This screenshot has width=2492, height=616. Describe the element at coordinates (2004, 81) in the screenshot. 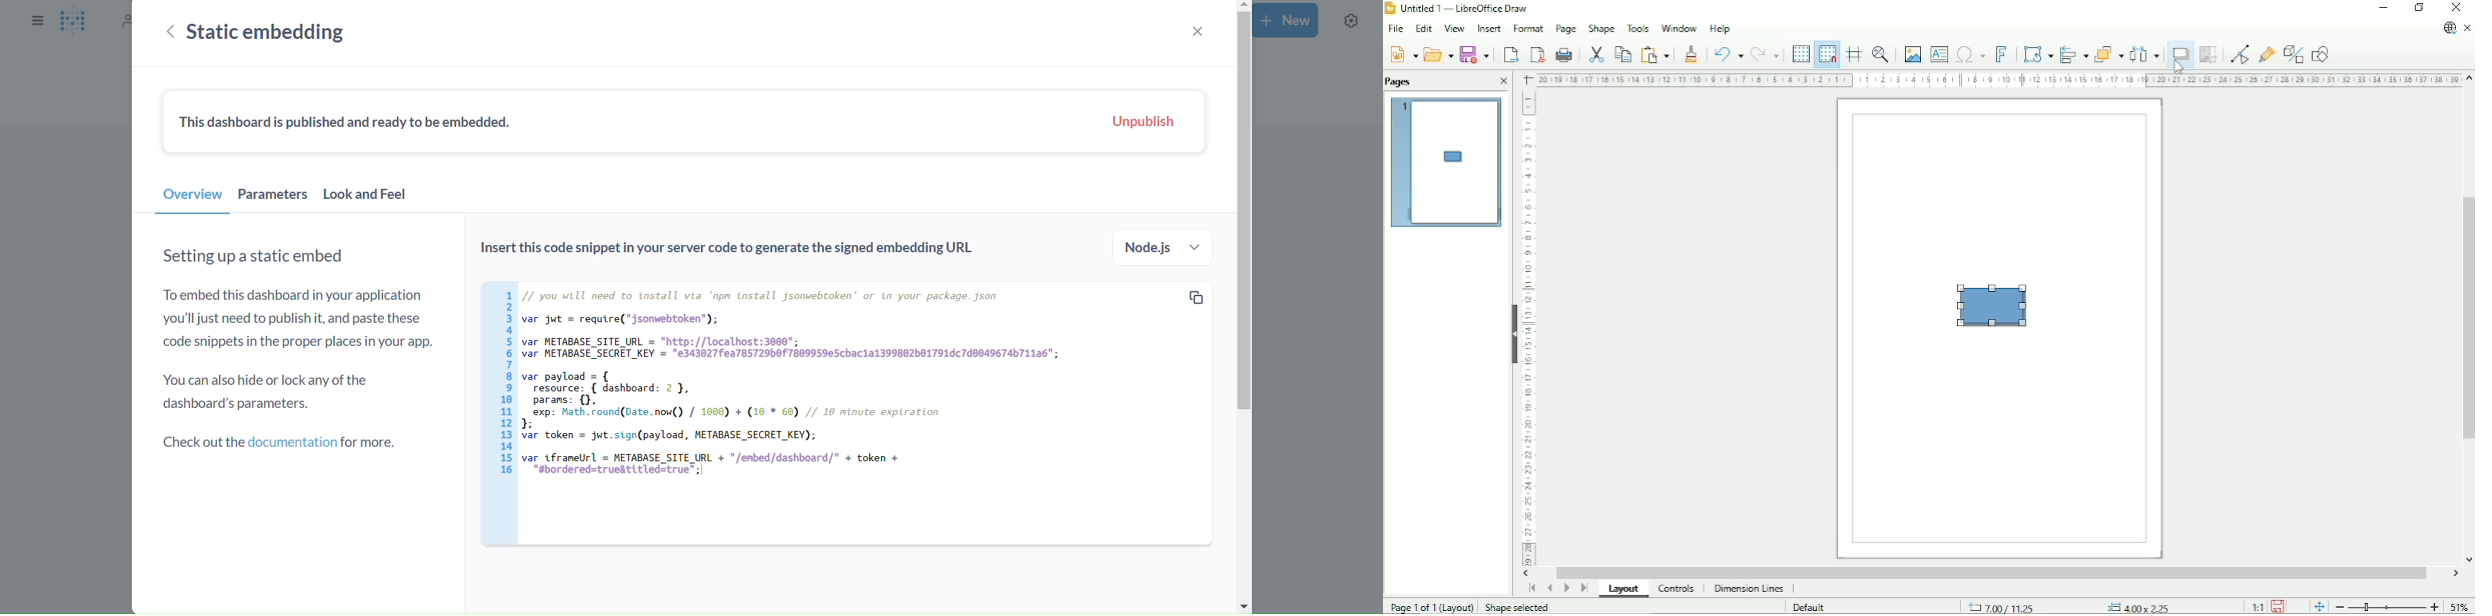

I see `Horizontal scale` at that location.